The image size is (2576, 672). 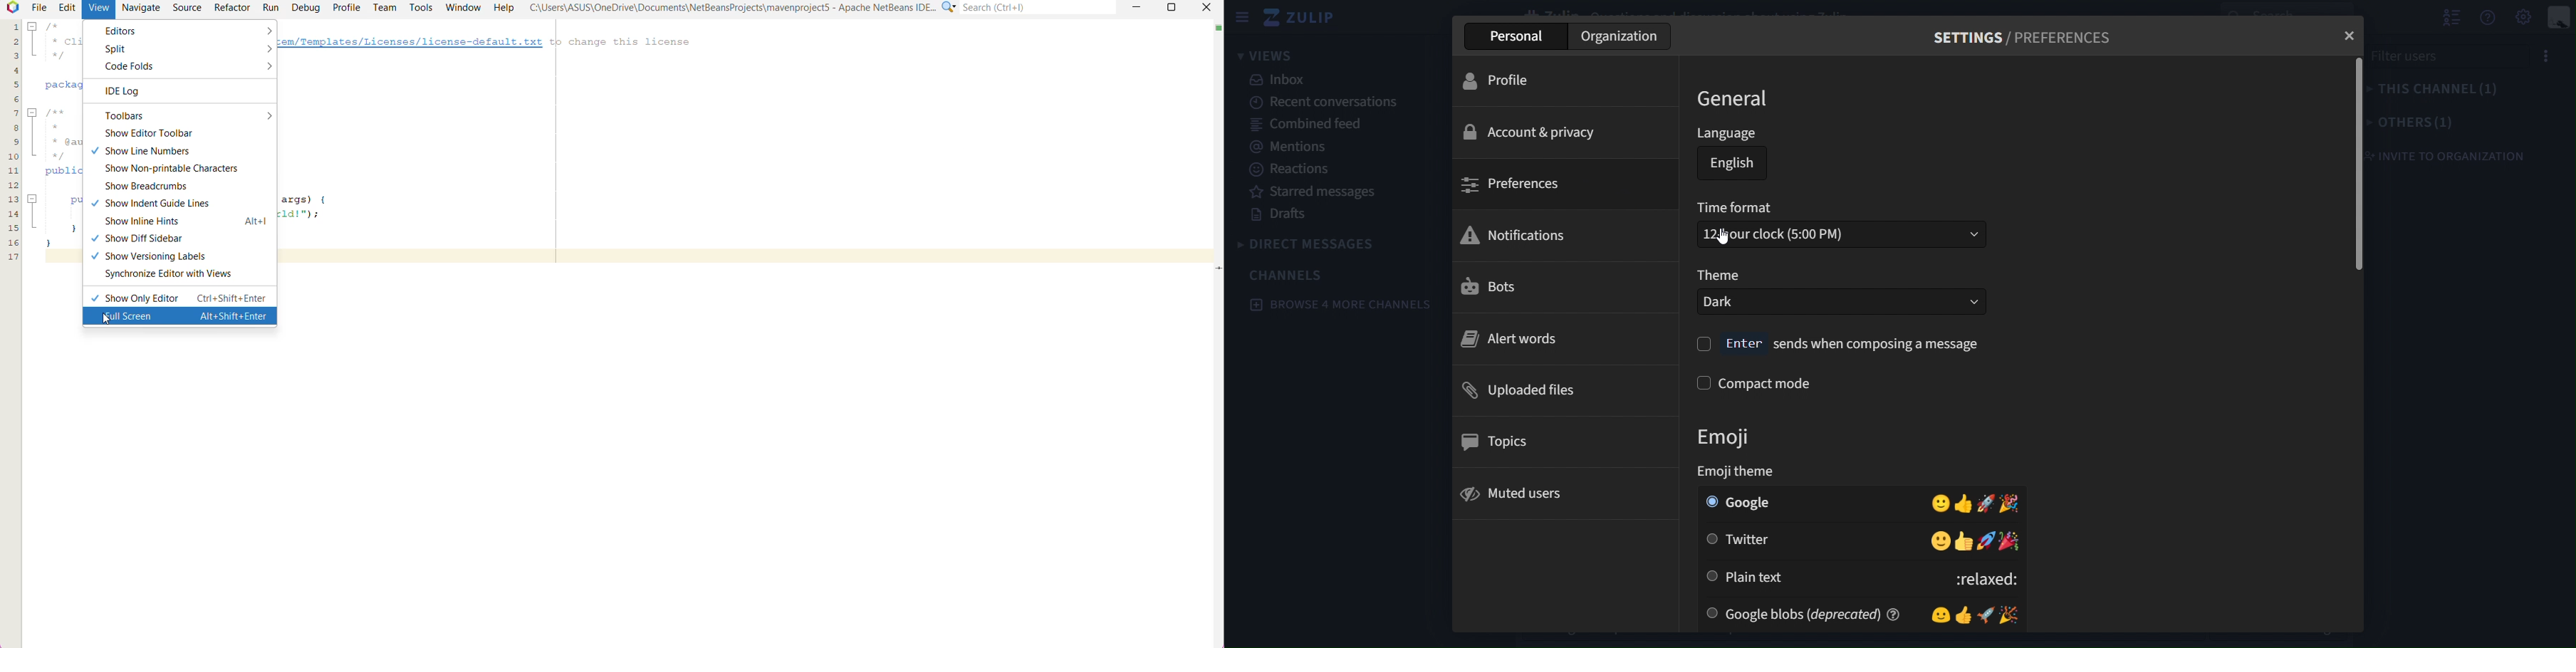 What do you see at coordinates (1855, 343) in the screenshot?
I see `enter sends when composing a message` at bounding box center [1855, 343].